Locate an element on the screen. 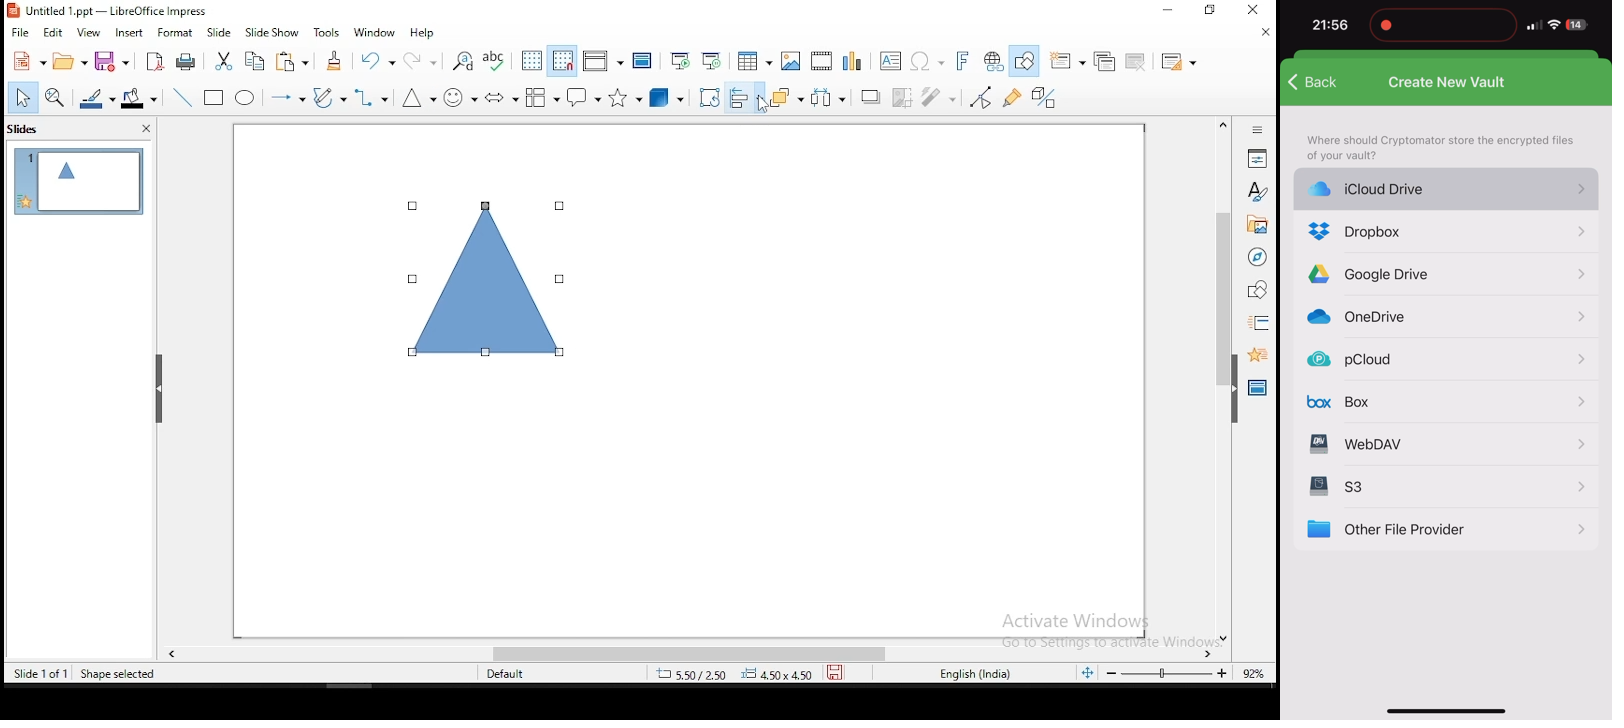 This screenshot has width=1624, height=728. slide is located at coordinates (78, 180).